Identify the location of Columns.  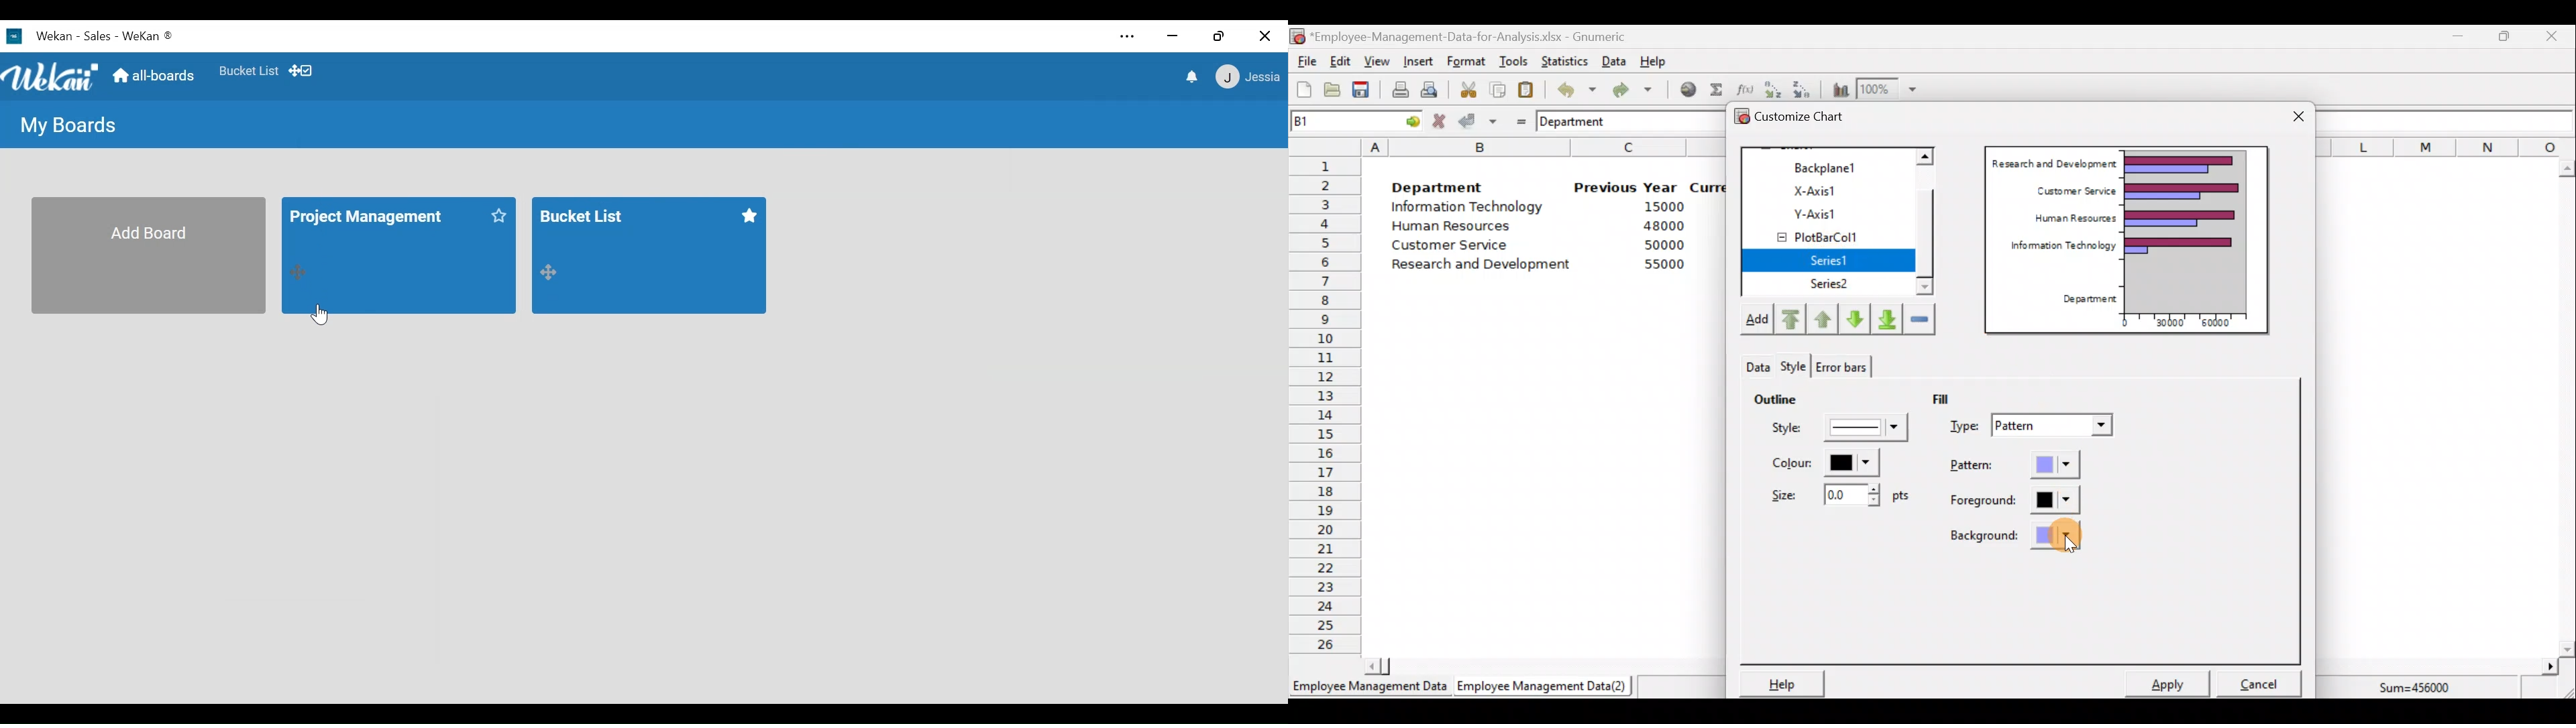
(2446, 146).